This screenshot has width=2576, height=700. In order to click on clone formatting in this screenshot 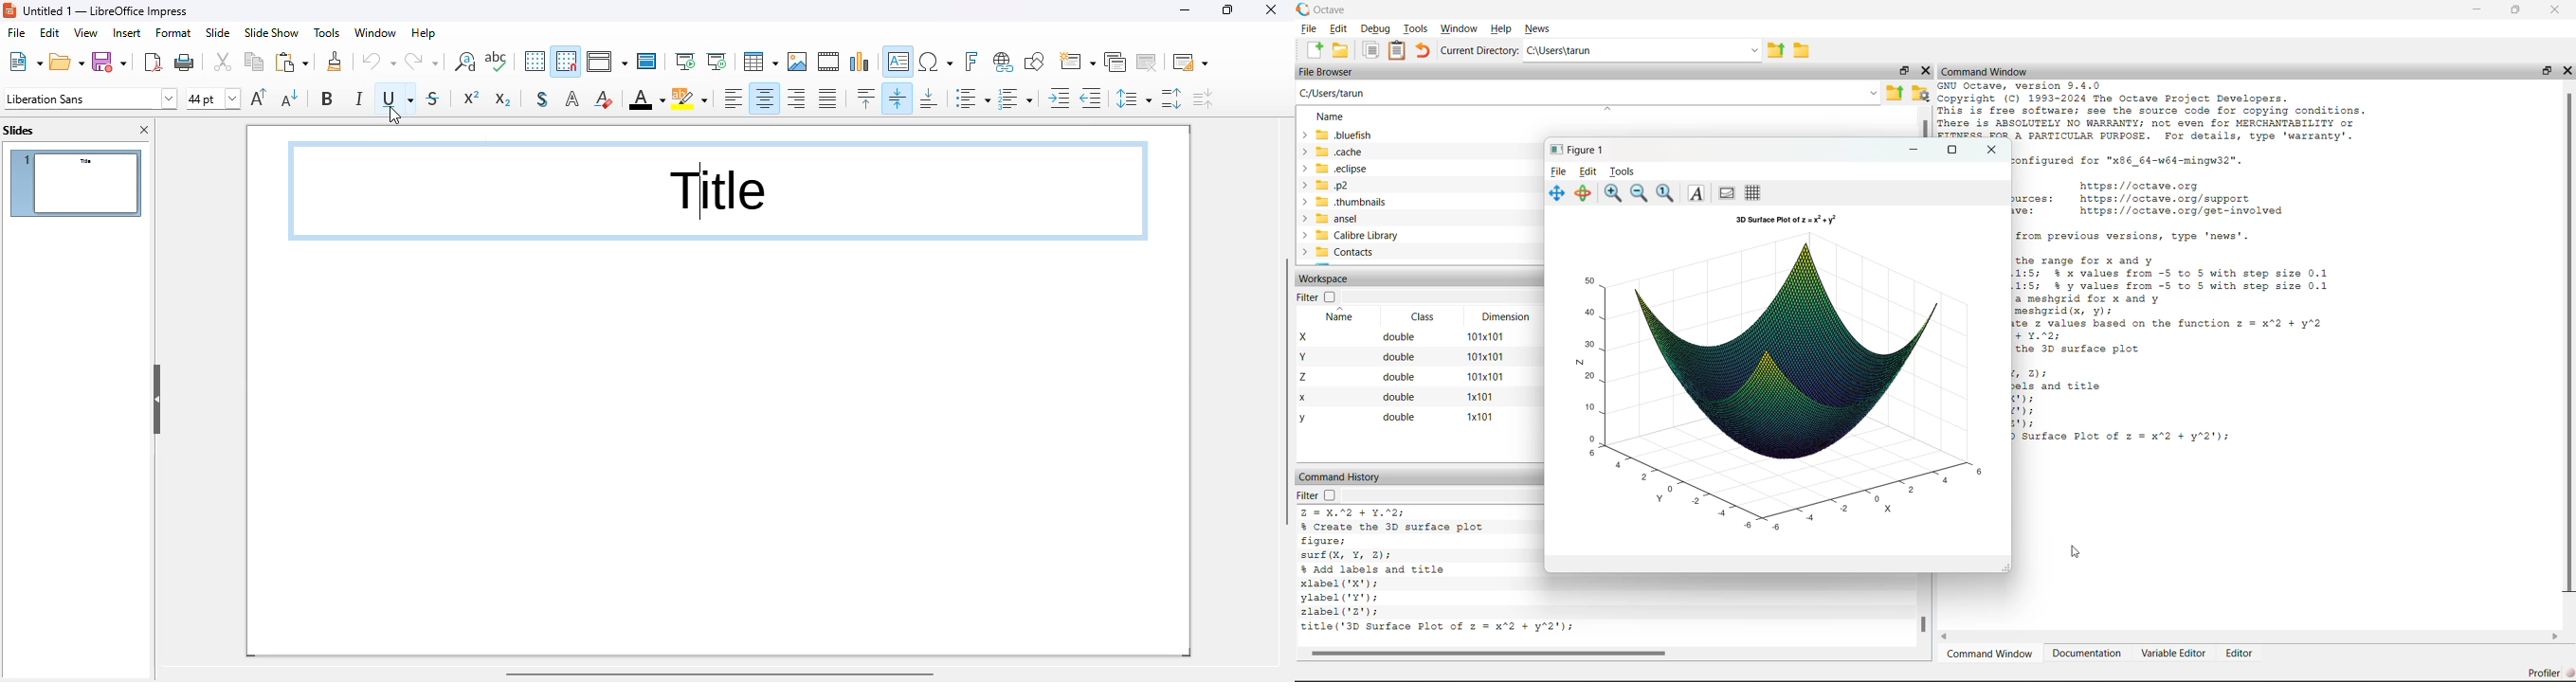, I will do `click(335, 62)`.